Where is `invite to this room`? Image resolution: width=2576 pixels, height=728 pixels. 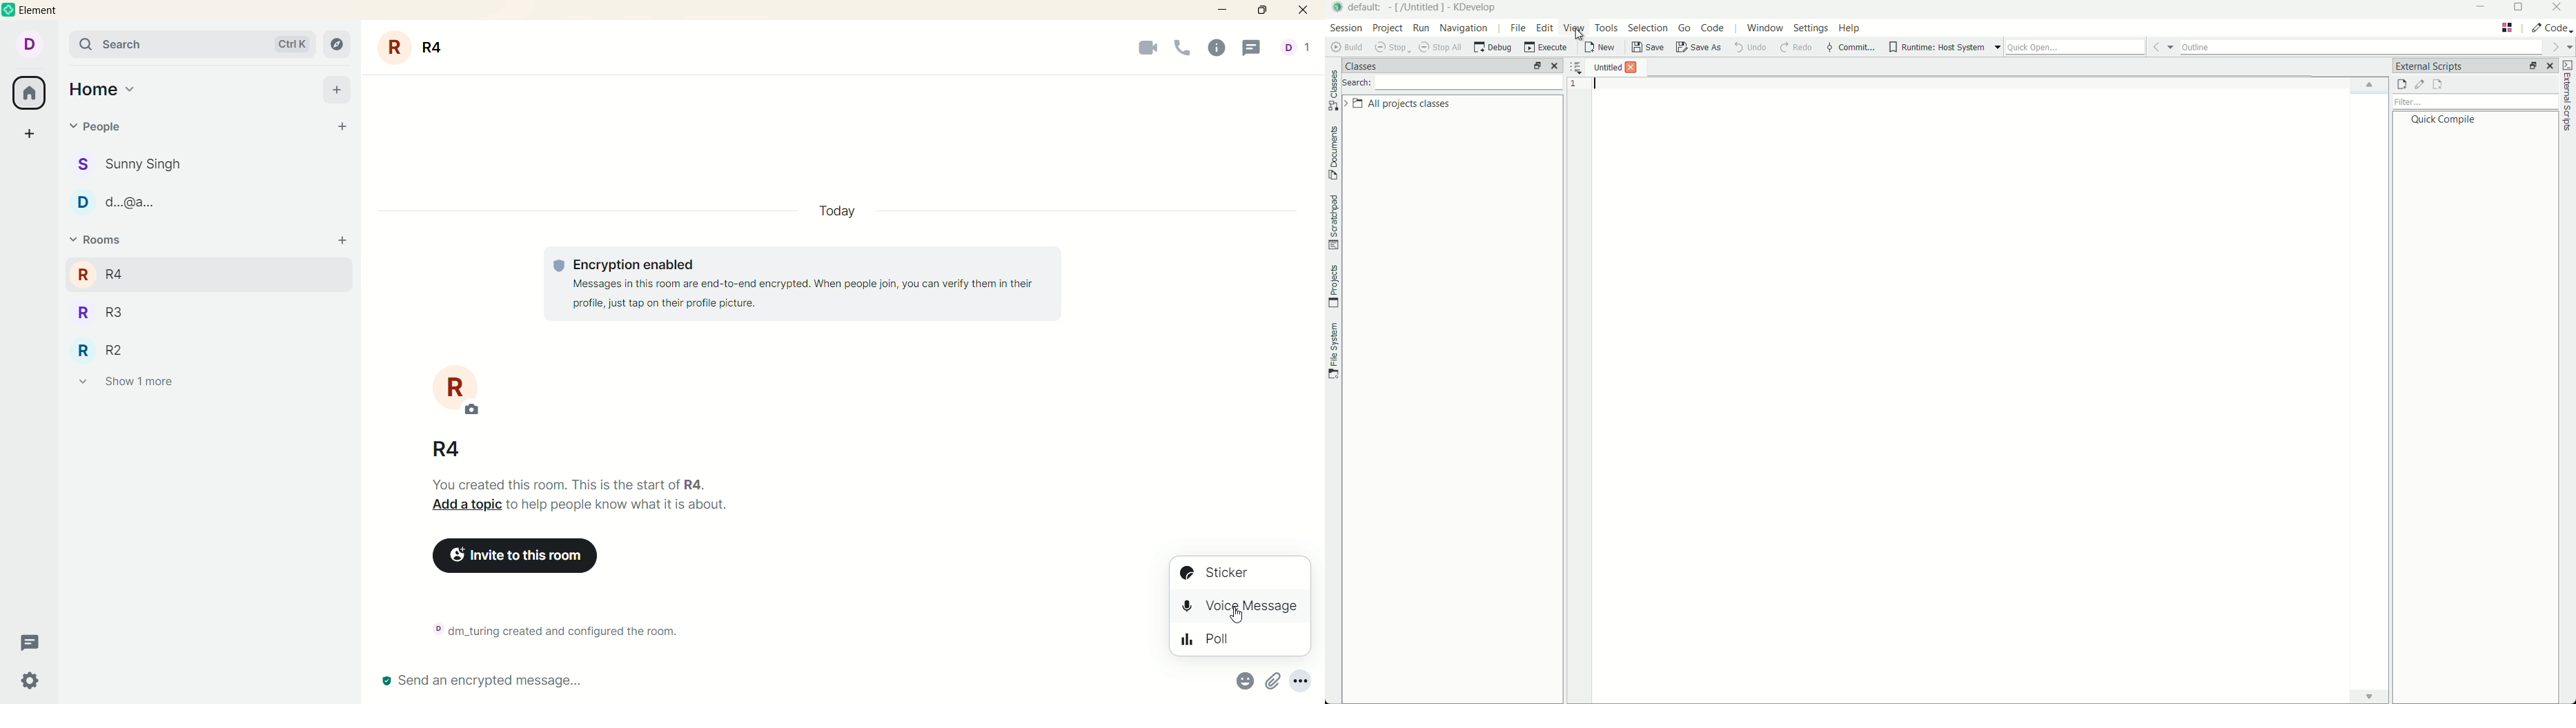
invite to this room is located at coordinates (538, 558).